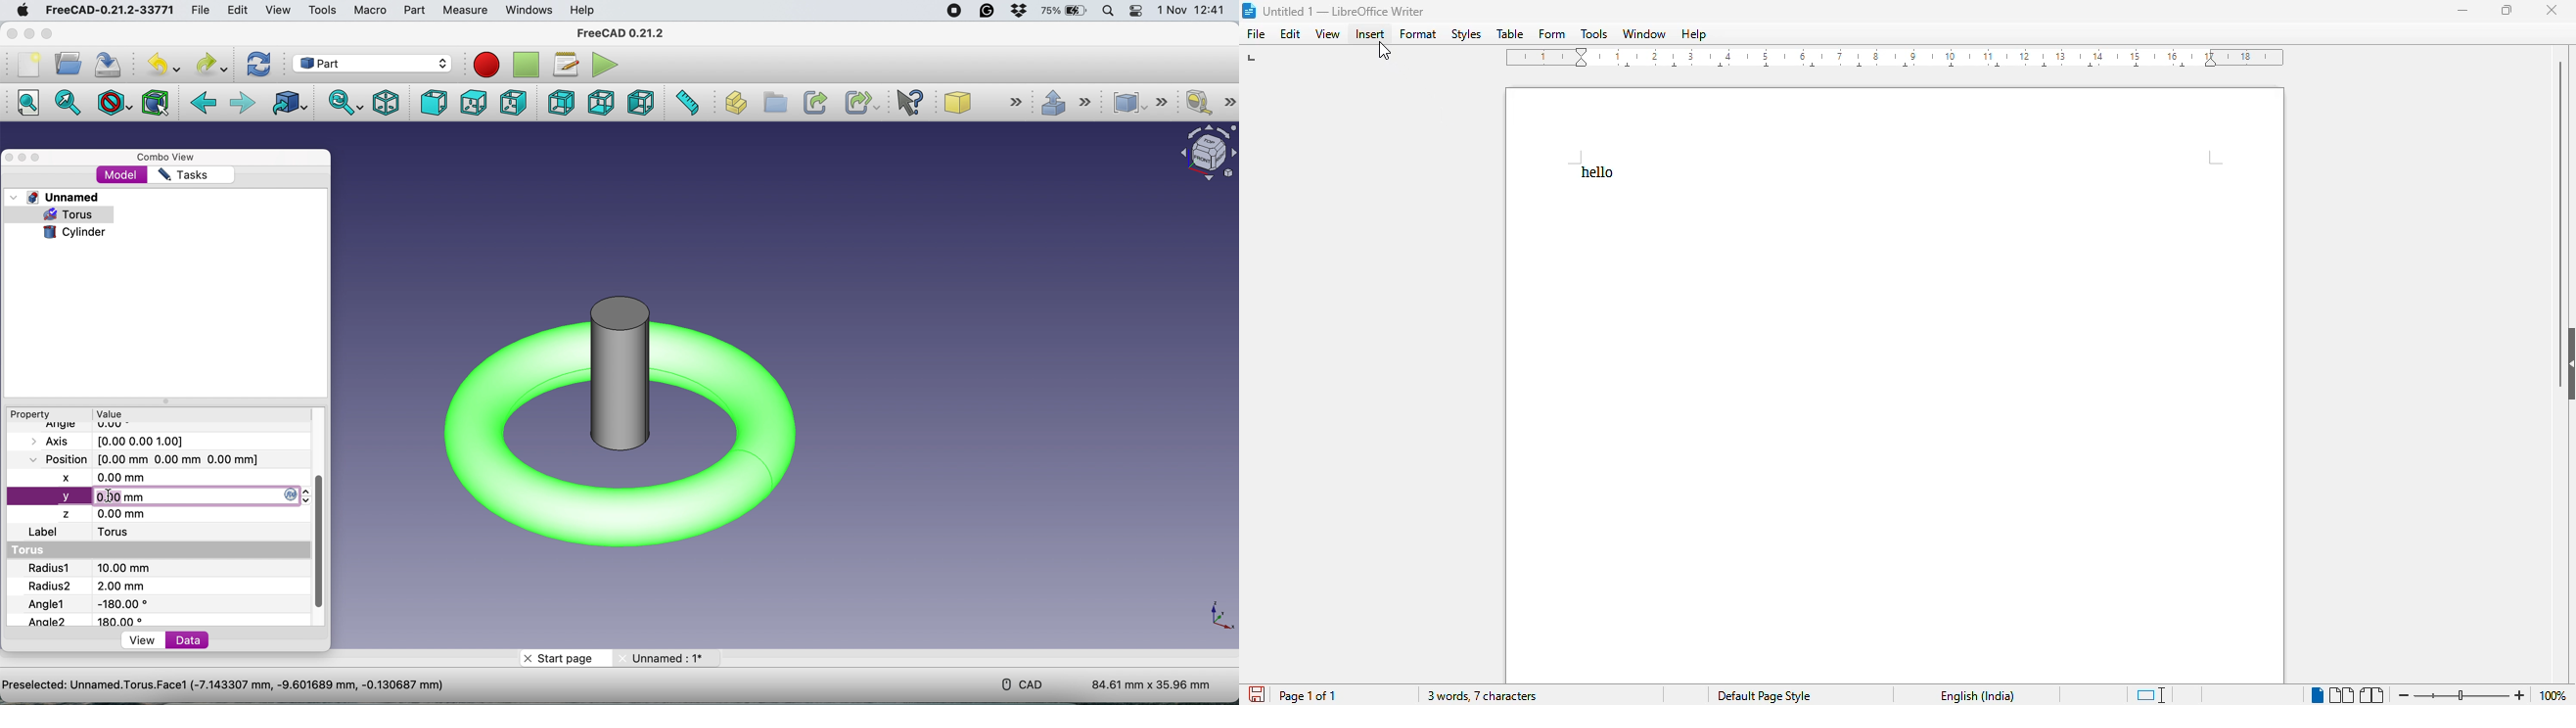  What do you see at coordinates (37, 158) in the screenshot?
I see `maximise` at bounding box center [37, 158].